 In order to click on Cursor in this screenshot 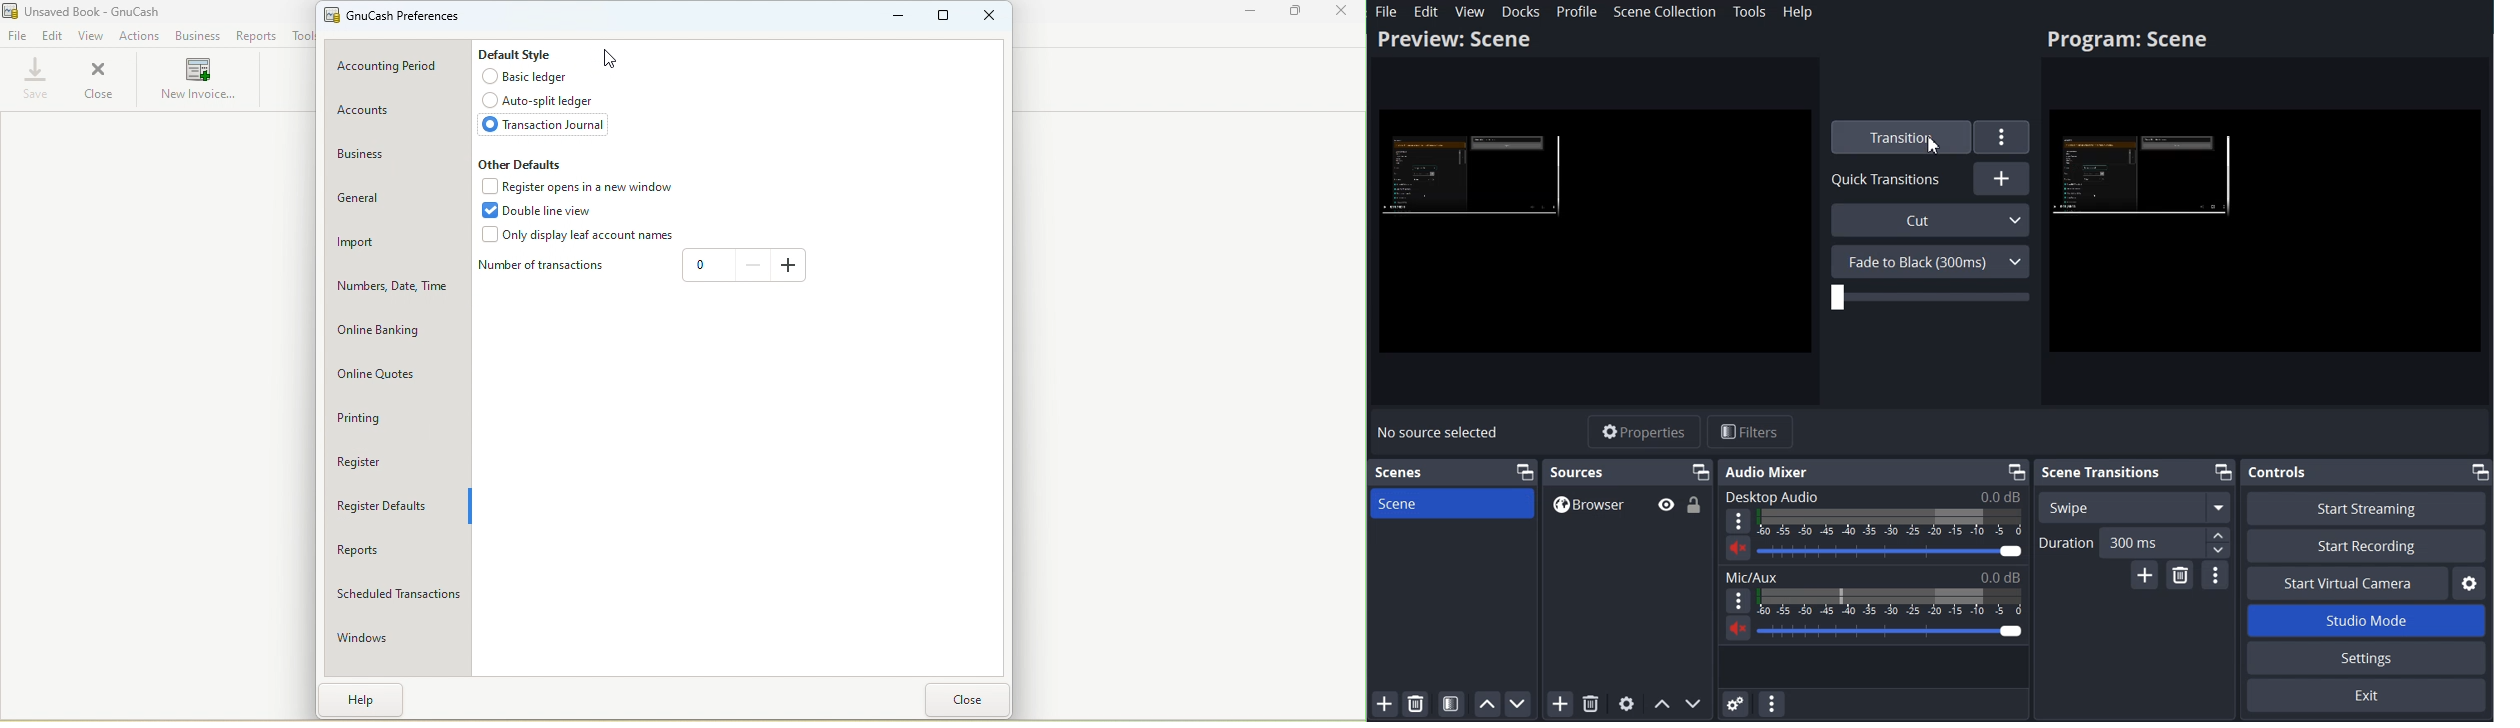, I will do `click(1936, 144)`.